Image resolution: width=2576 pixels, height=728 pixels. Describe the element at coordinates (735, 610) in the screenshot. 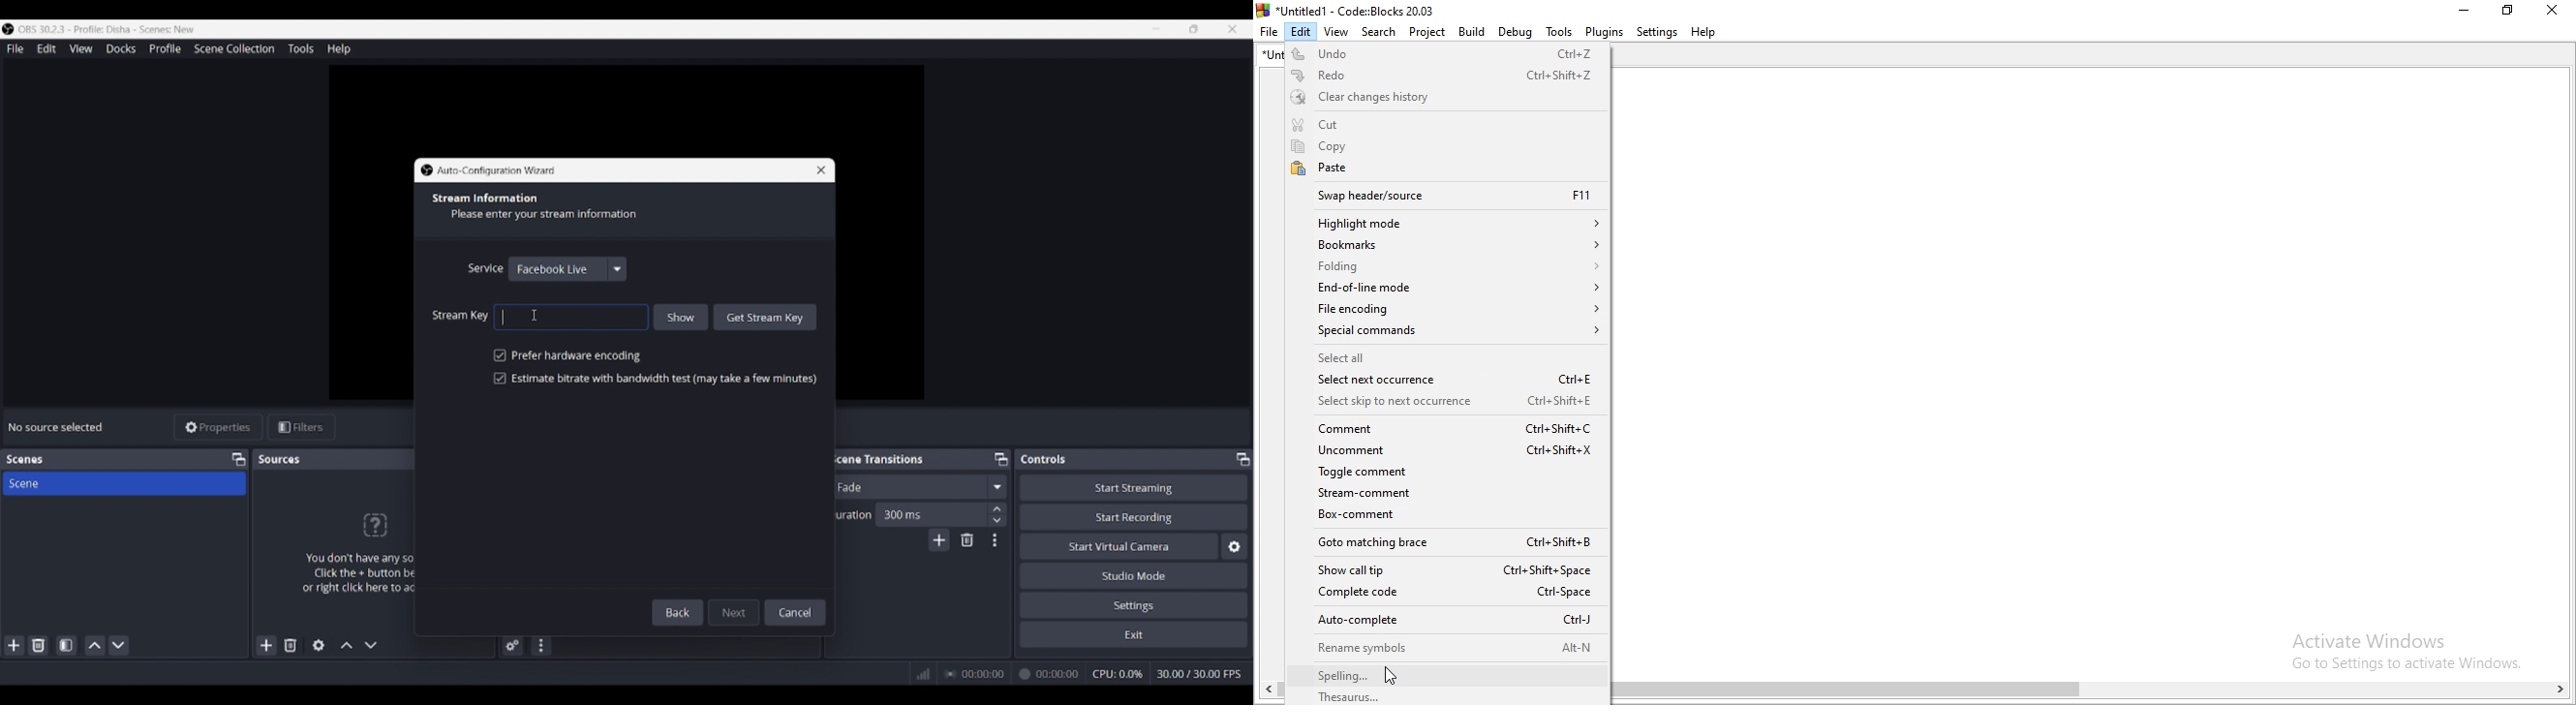

I see `Next` at that location.